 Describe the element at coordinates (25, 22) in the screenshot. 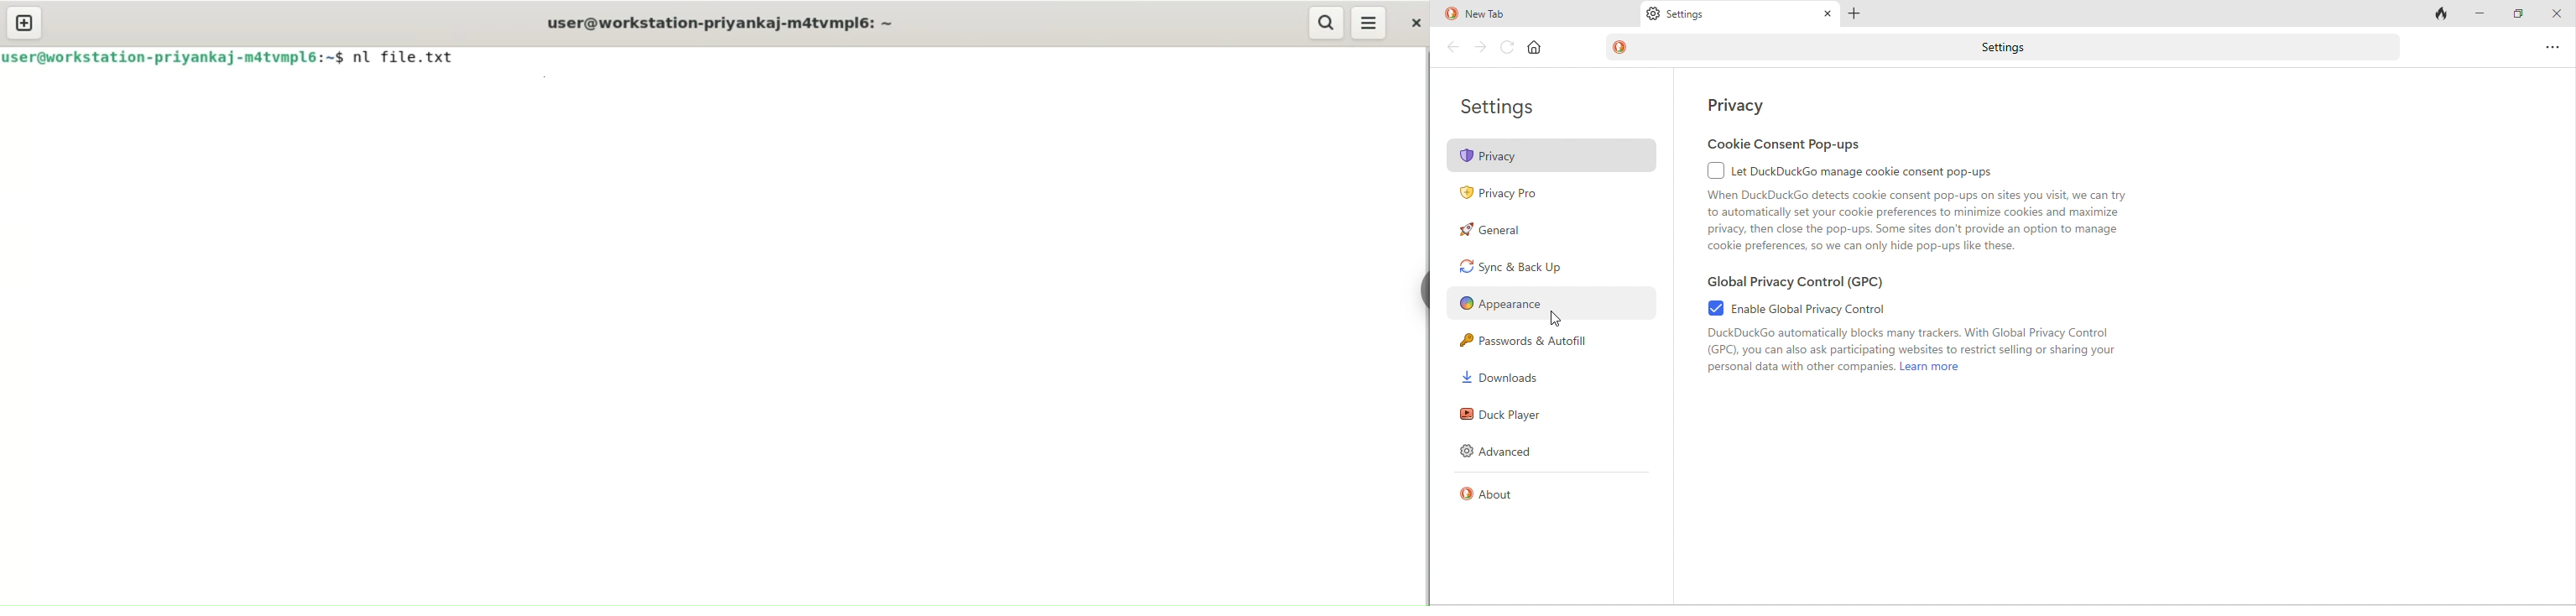

I see `new tab` at that location.